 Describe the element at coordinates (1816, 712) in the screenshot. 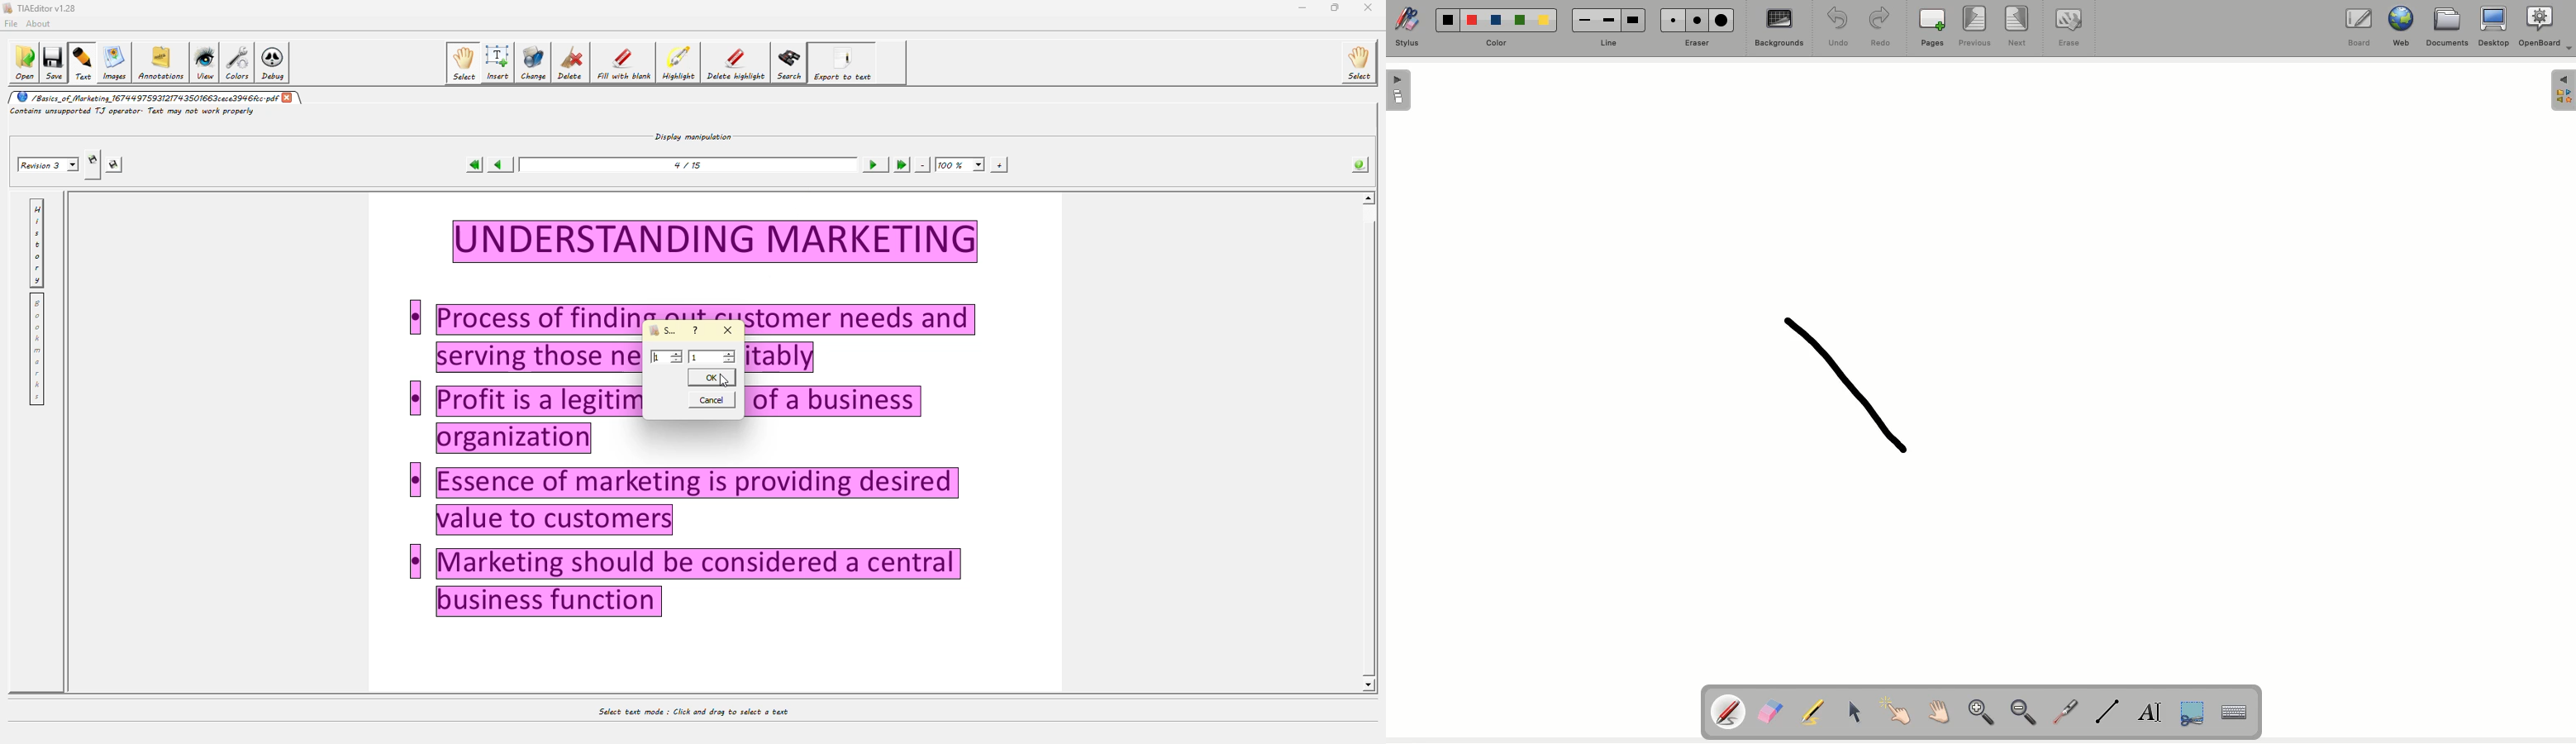

I see `Highlighter` at that location.